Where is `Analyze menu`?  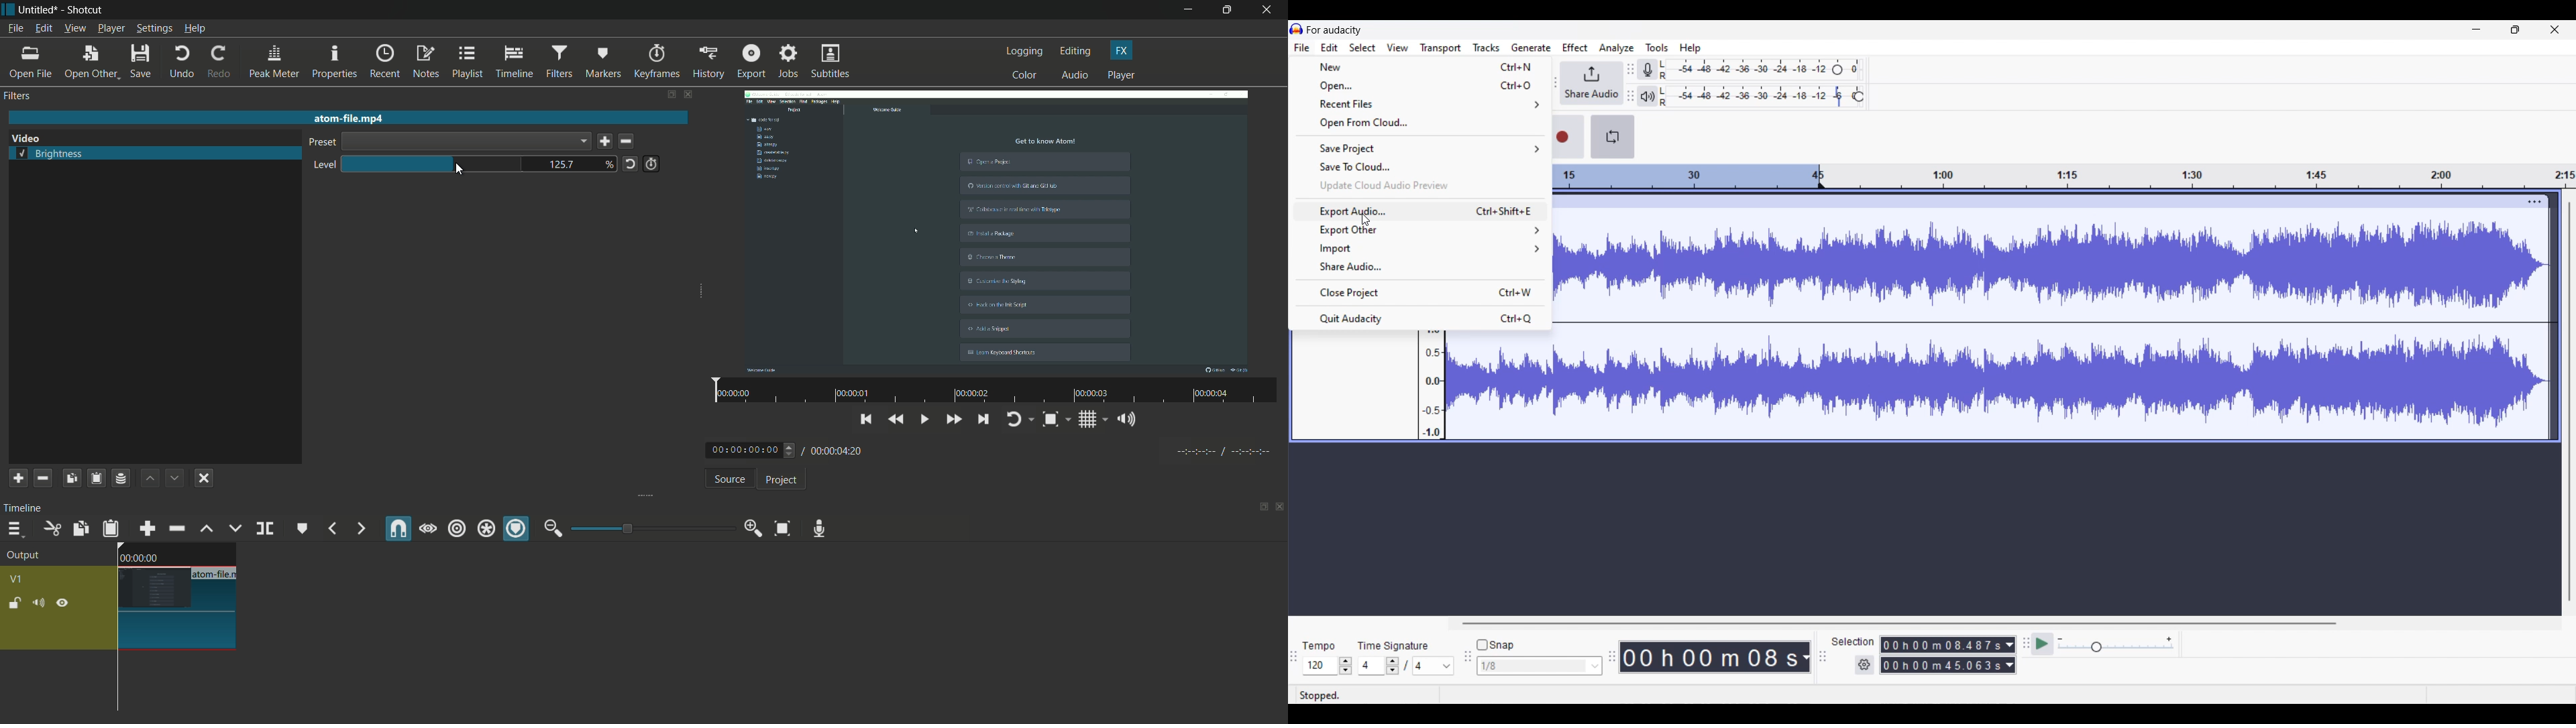
Analyze menu is located at coordinates (1617, 48).